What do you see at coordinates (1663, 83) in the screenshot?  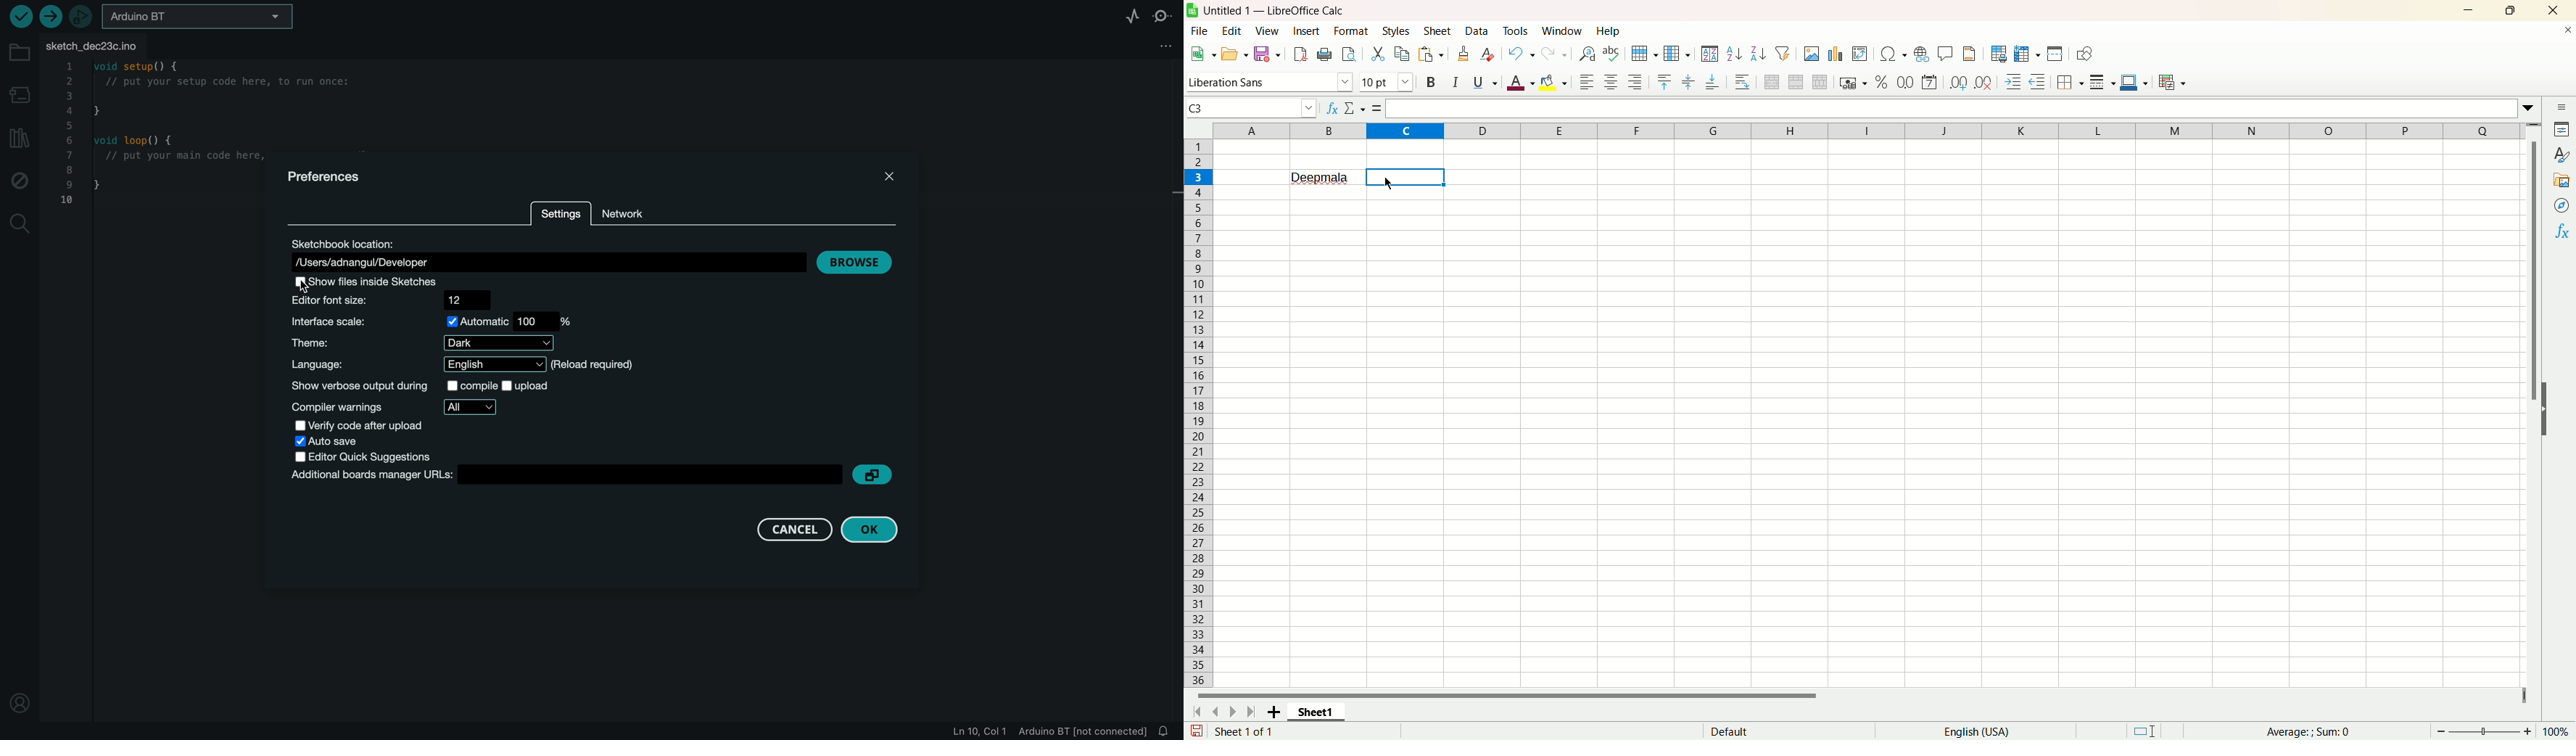 I see `Align top` at bounding box center [1663, 83].